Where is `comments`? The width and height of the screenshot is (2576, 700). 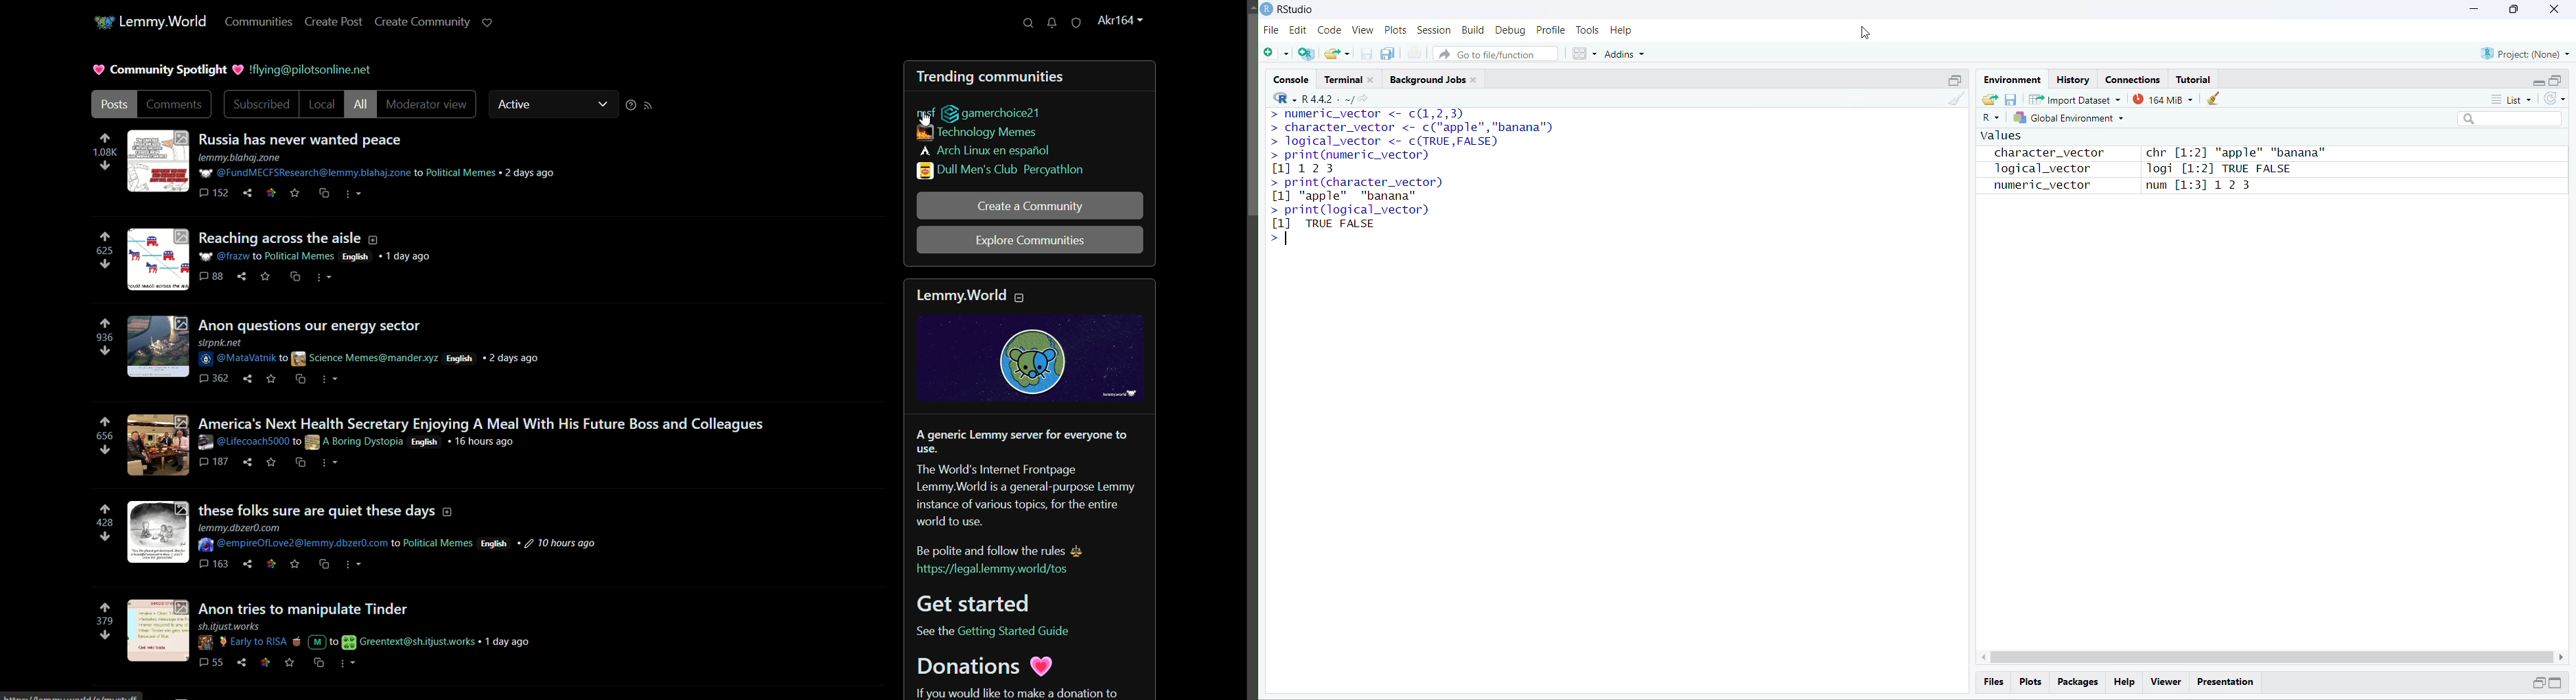
comments is located at coordinates (215, 191).